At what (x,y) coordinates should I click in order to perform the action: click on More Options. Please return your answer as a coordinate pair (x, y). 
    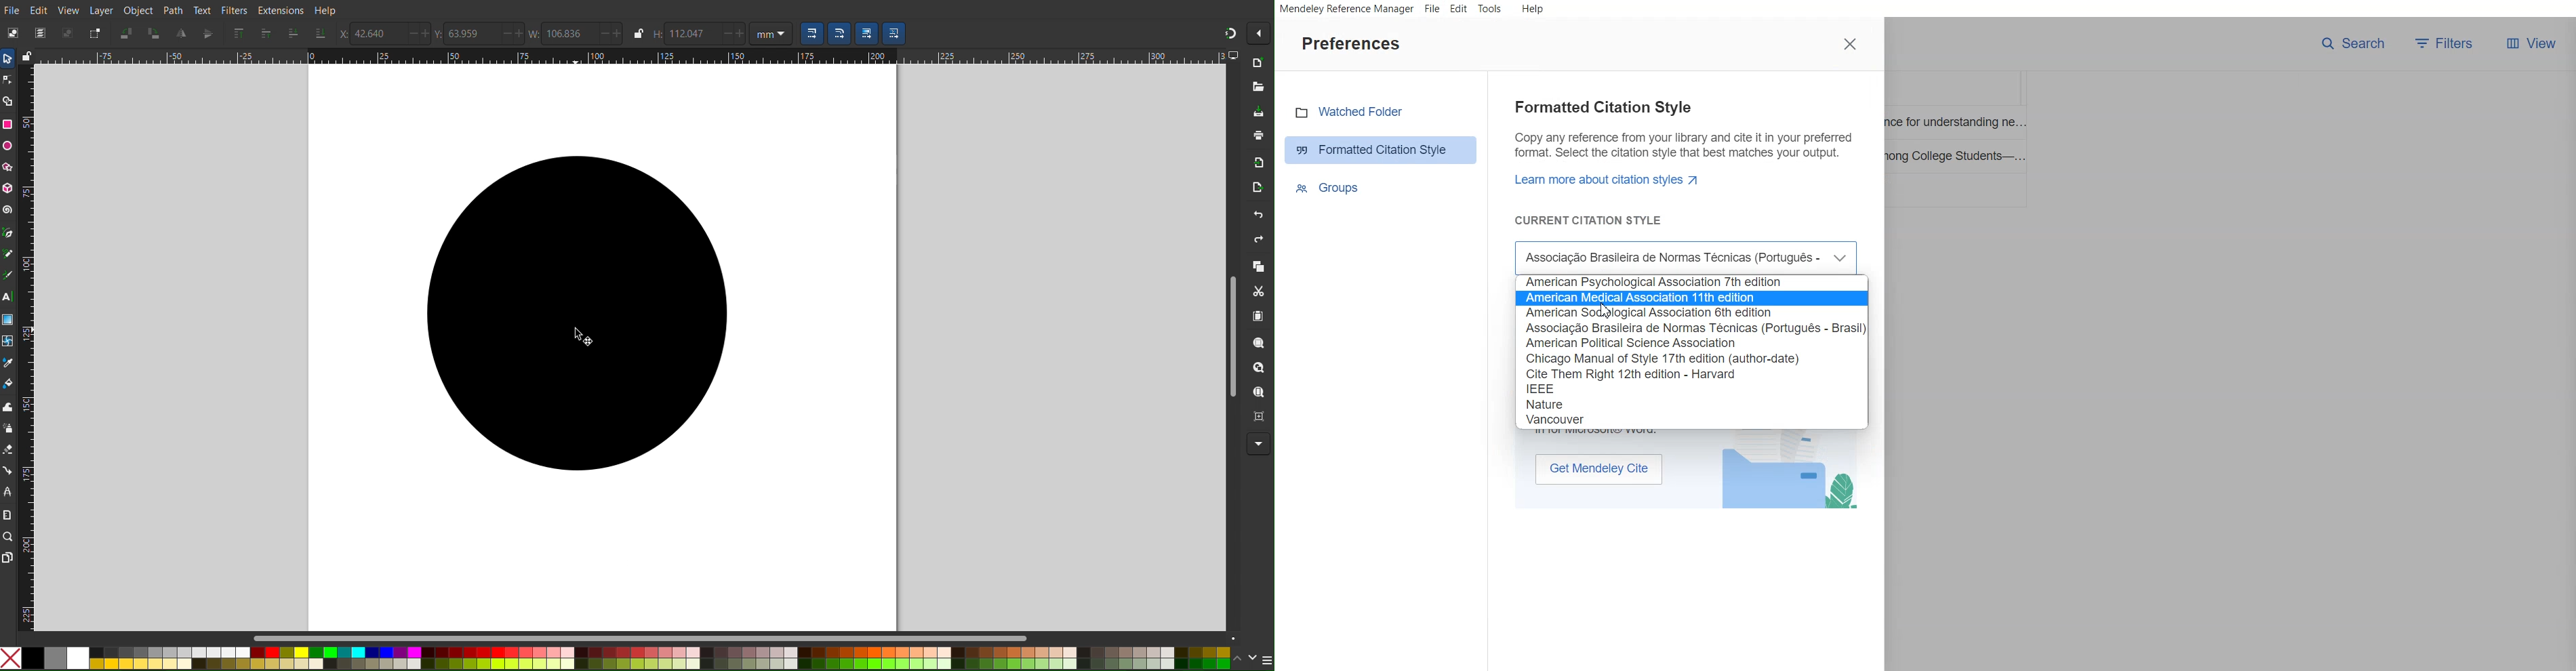
    Looking at the image, I should click on (1258, 31).